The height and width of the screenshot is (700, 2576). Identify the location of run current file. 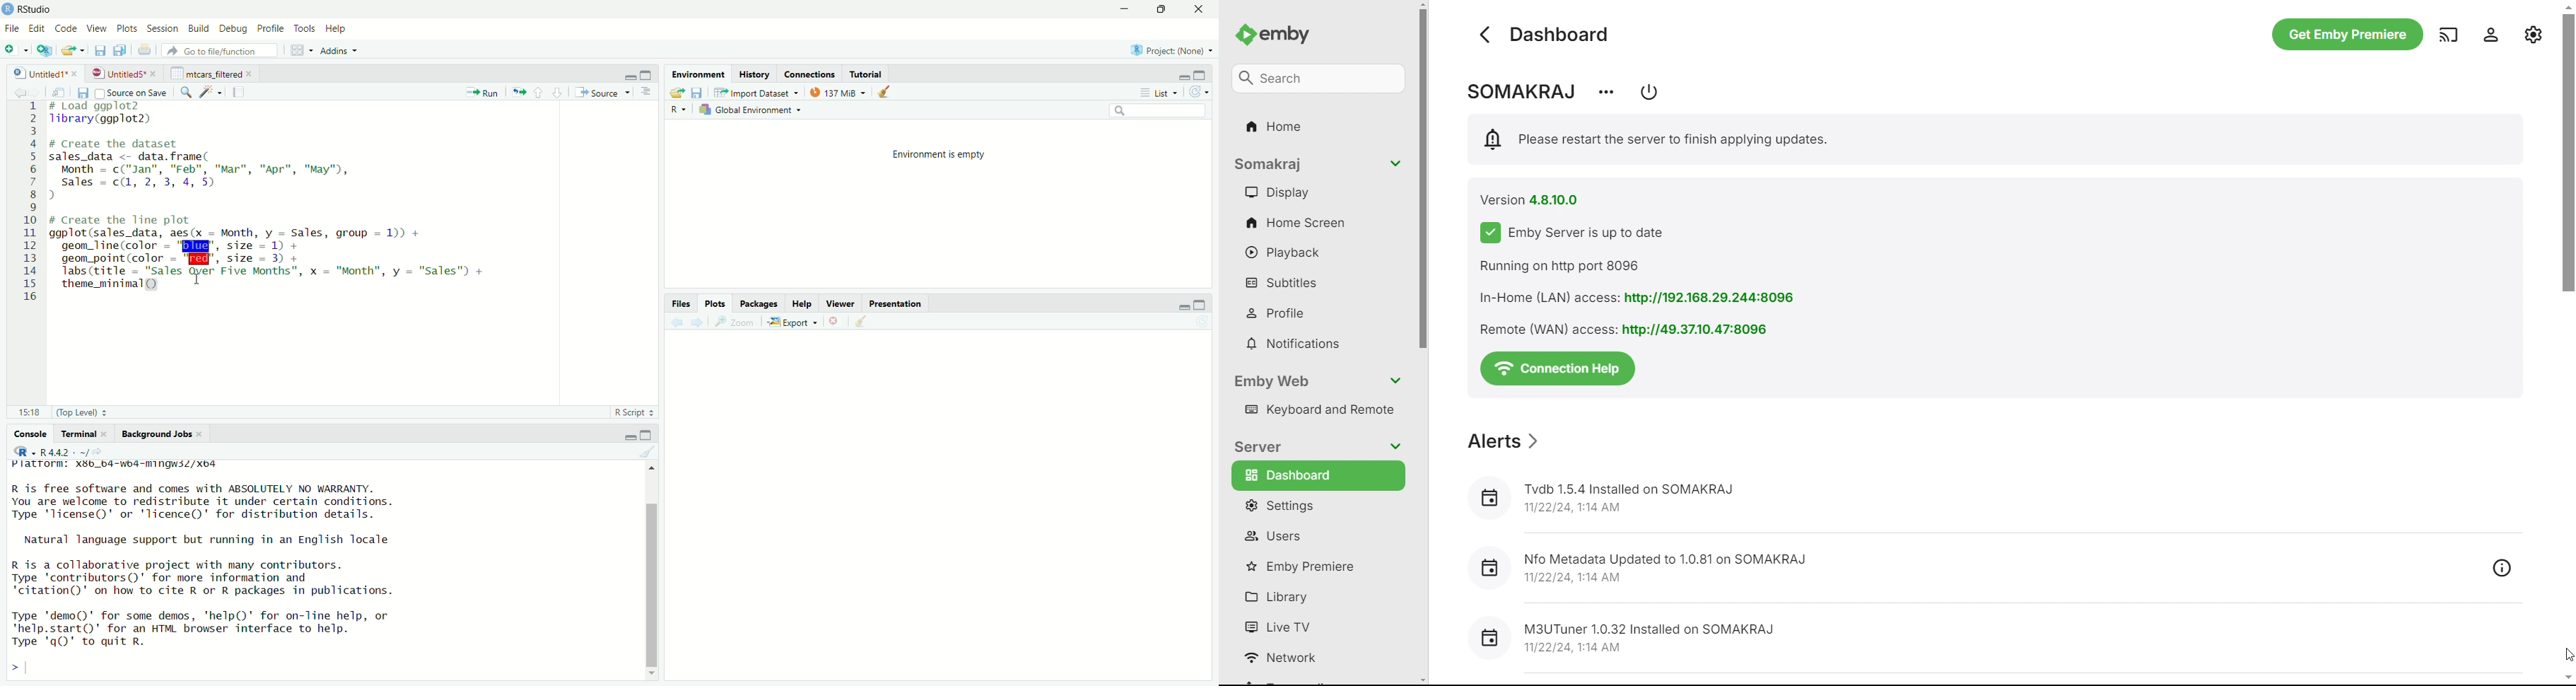
(483, 93).